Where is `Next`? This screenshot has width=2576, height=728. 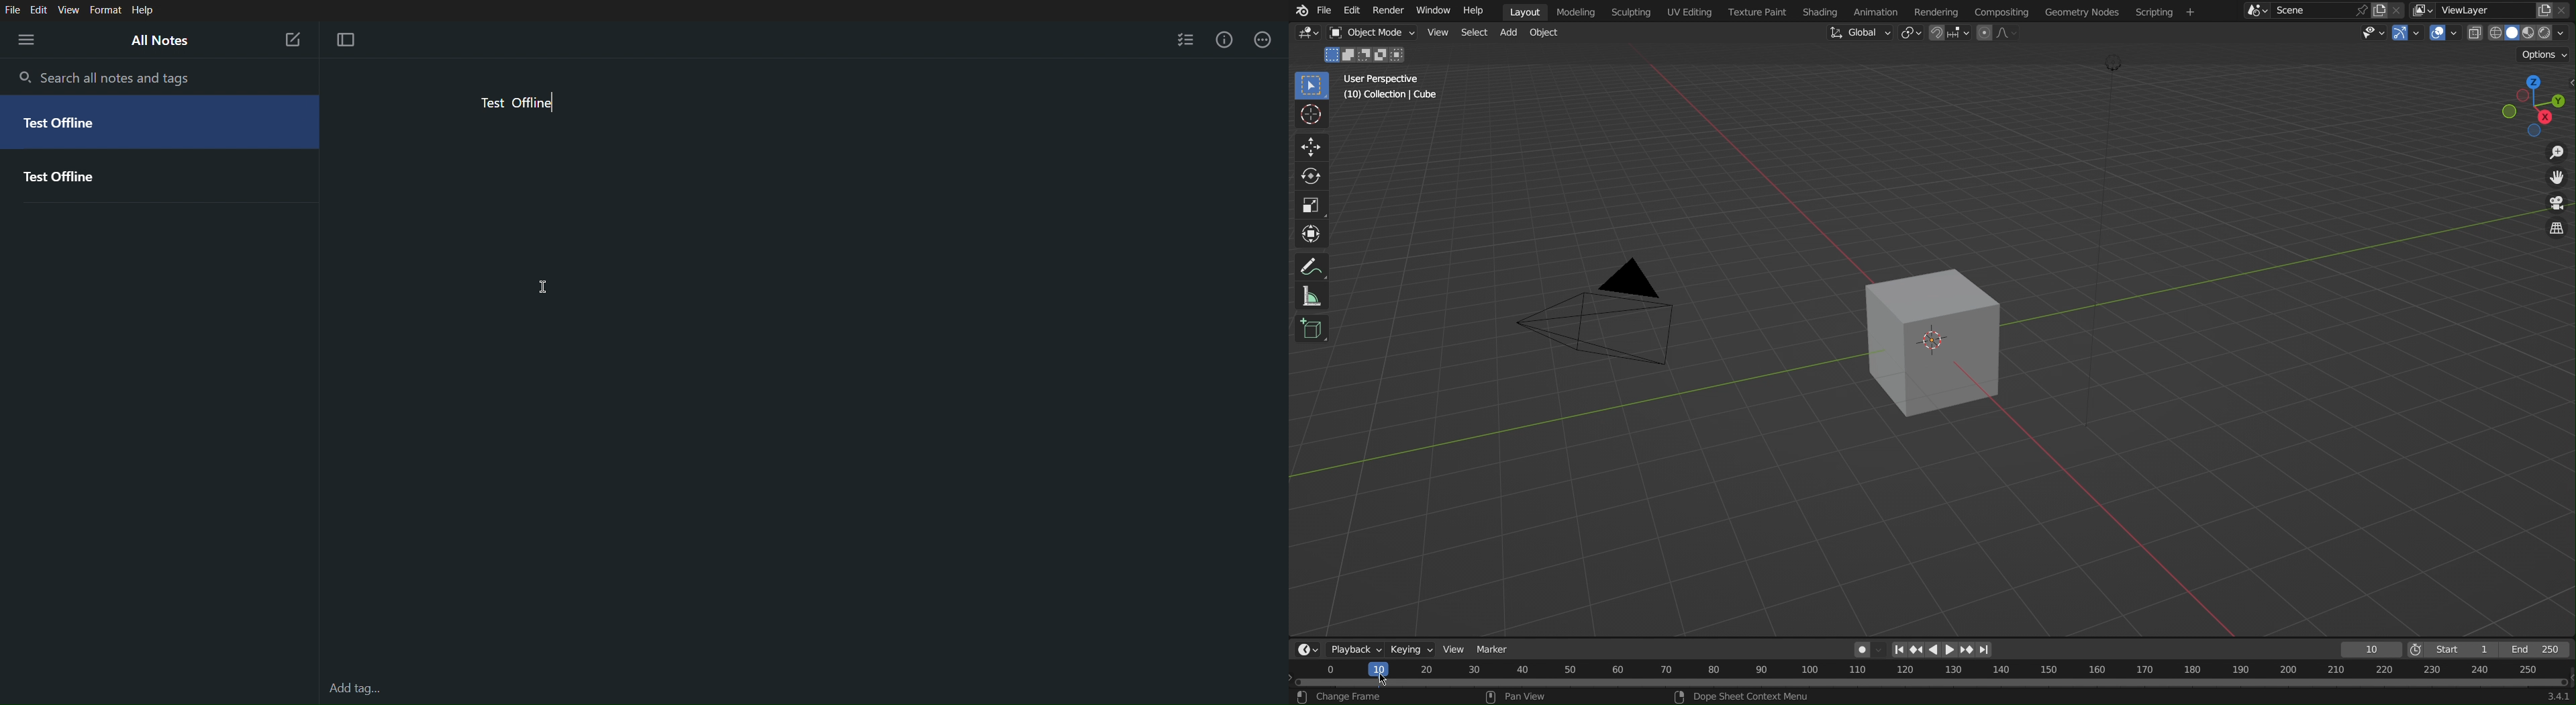 Next is located at coordinates (1970, 650).